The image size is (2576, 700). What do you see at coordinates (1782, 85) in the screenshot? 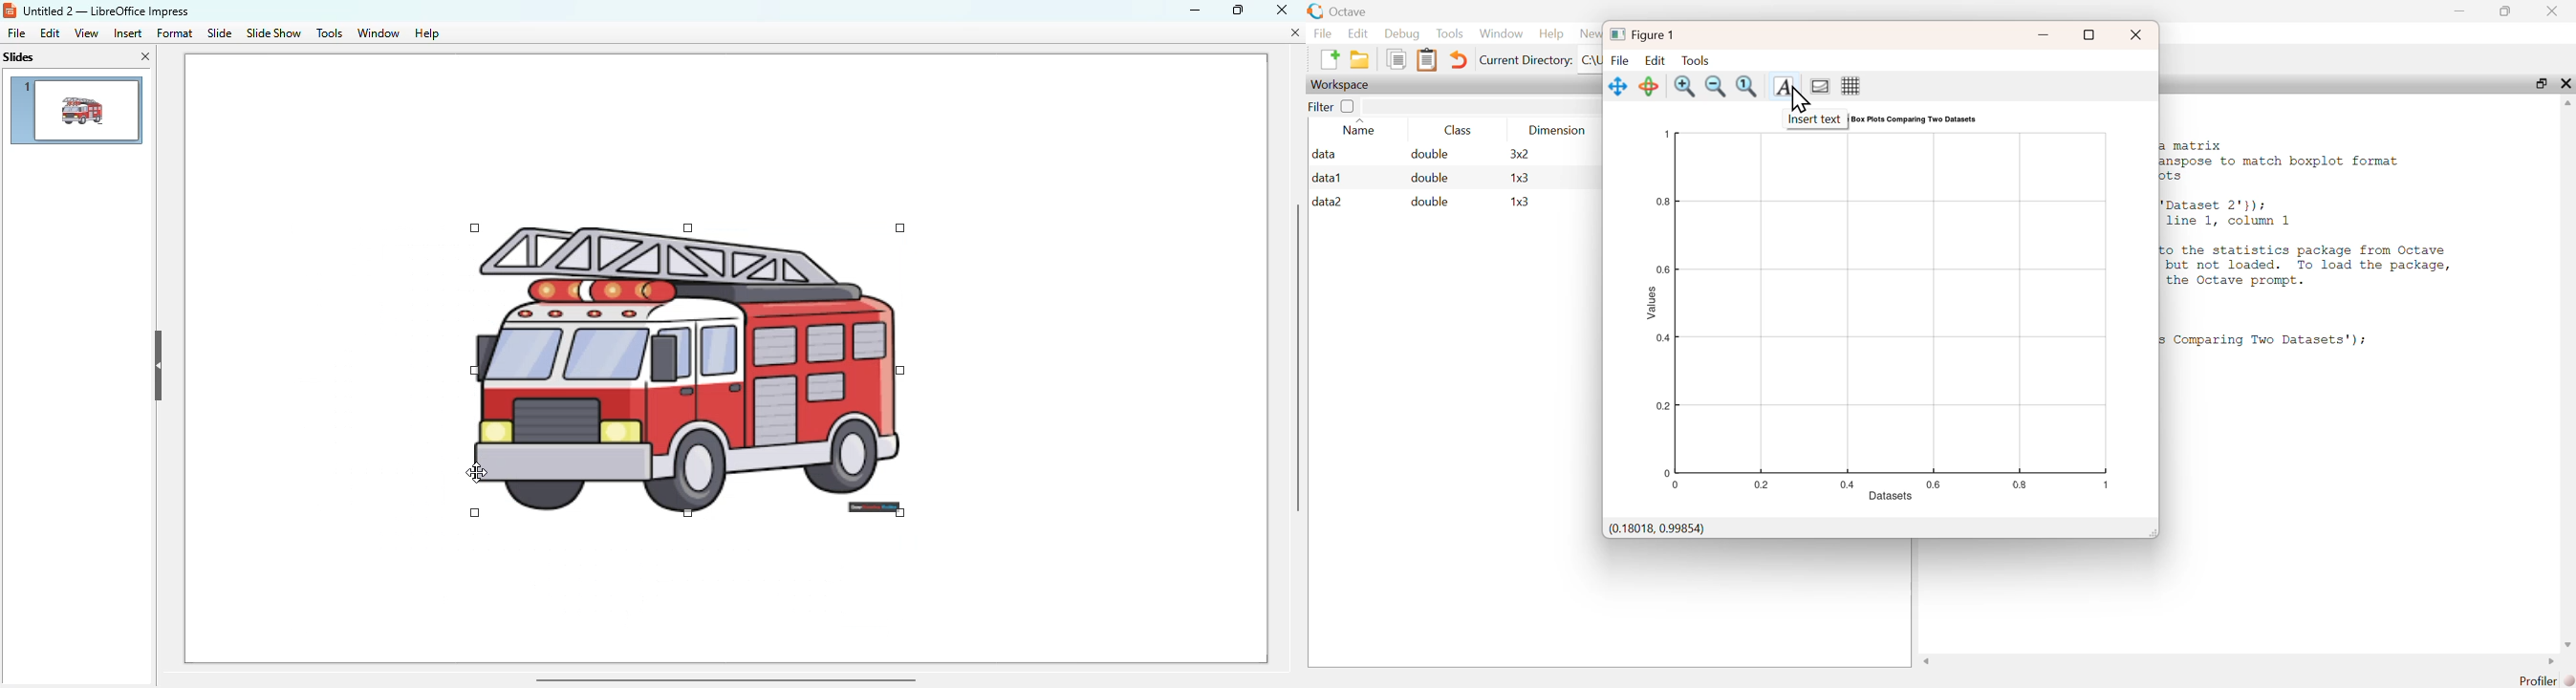
I see `Insert Text` at bounding box center [1782, 85].